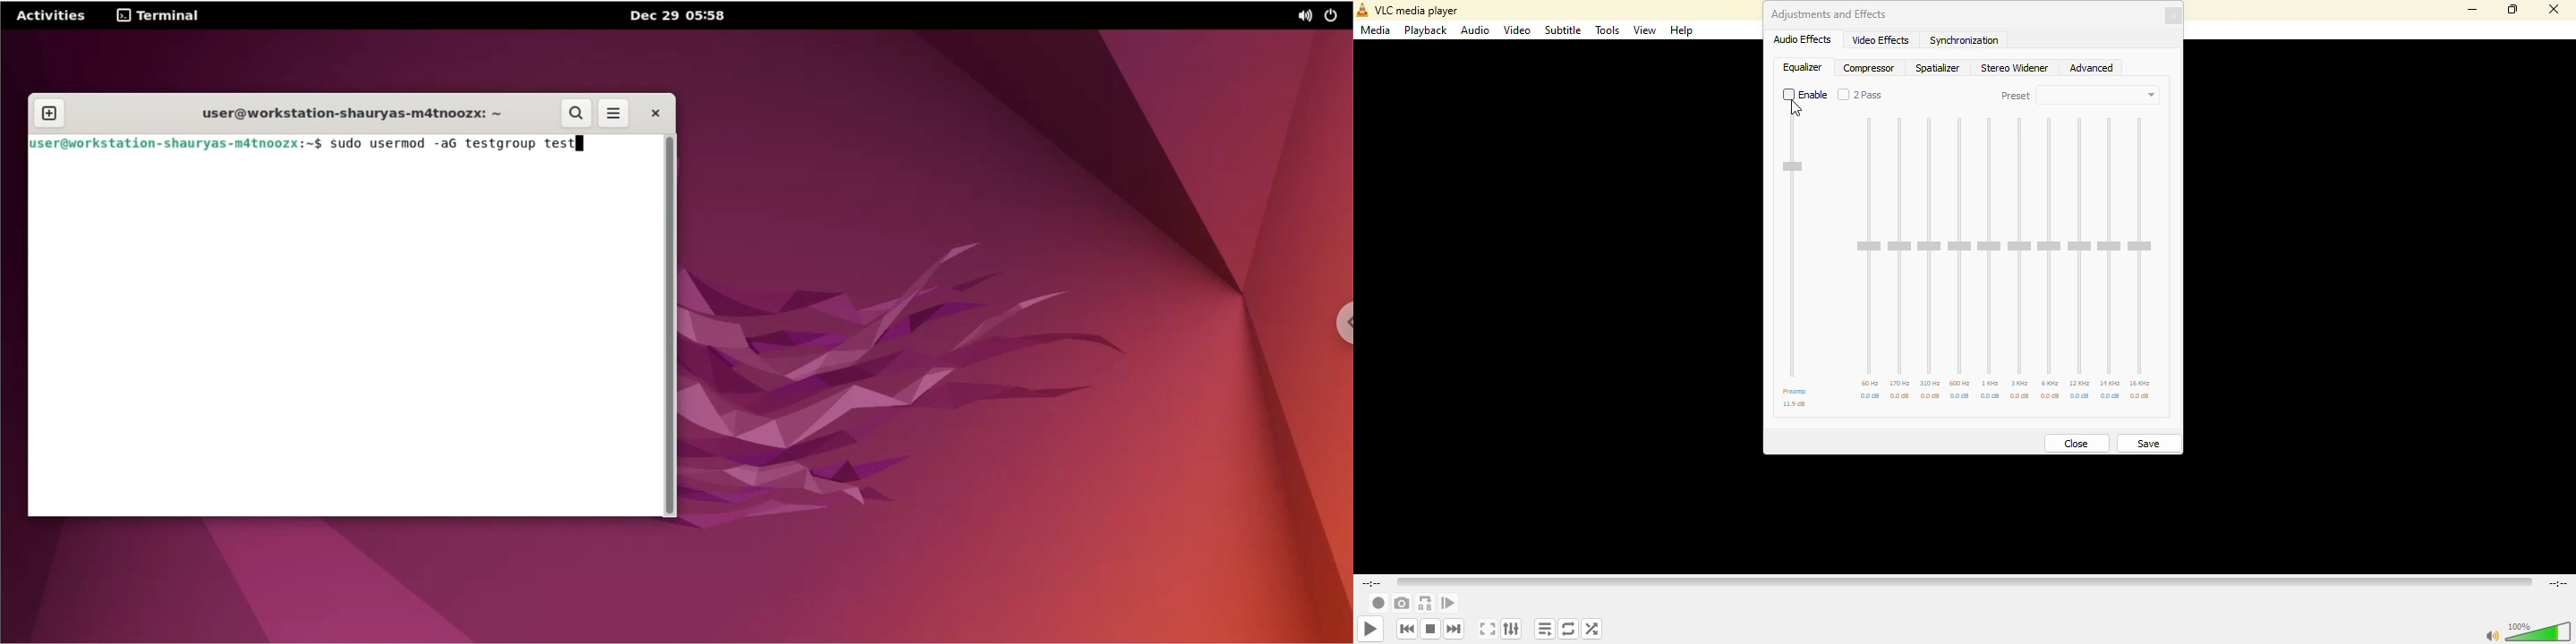  I want to click on db, so click(1931, 396).